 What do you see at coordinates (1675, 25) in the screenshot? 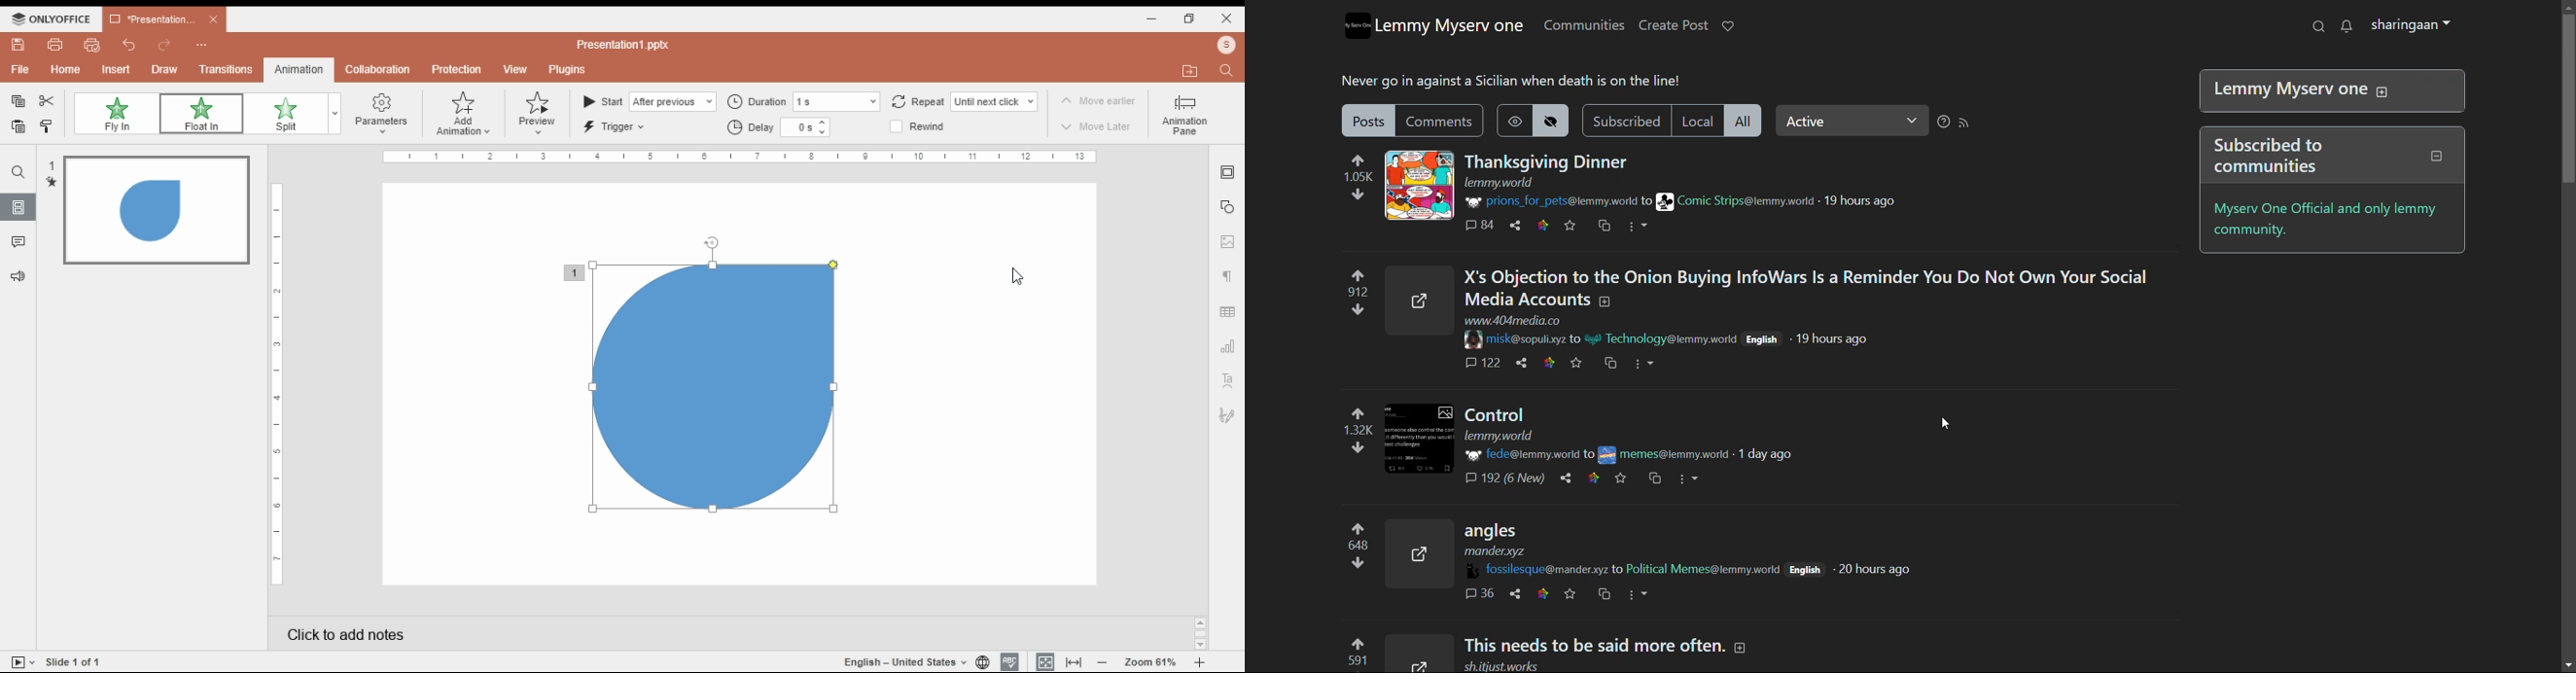
I see `create post` at bounding box center [1675, 25].